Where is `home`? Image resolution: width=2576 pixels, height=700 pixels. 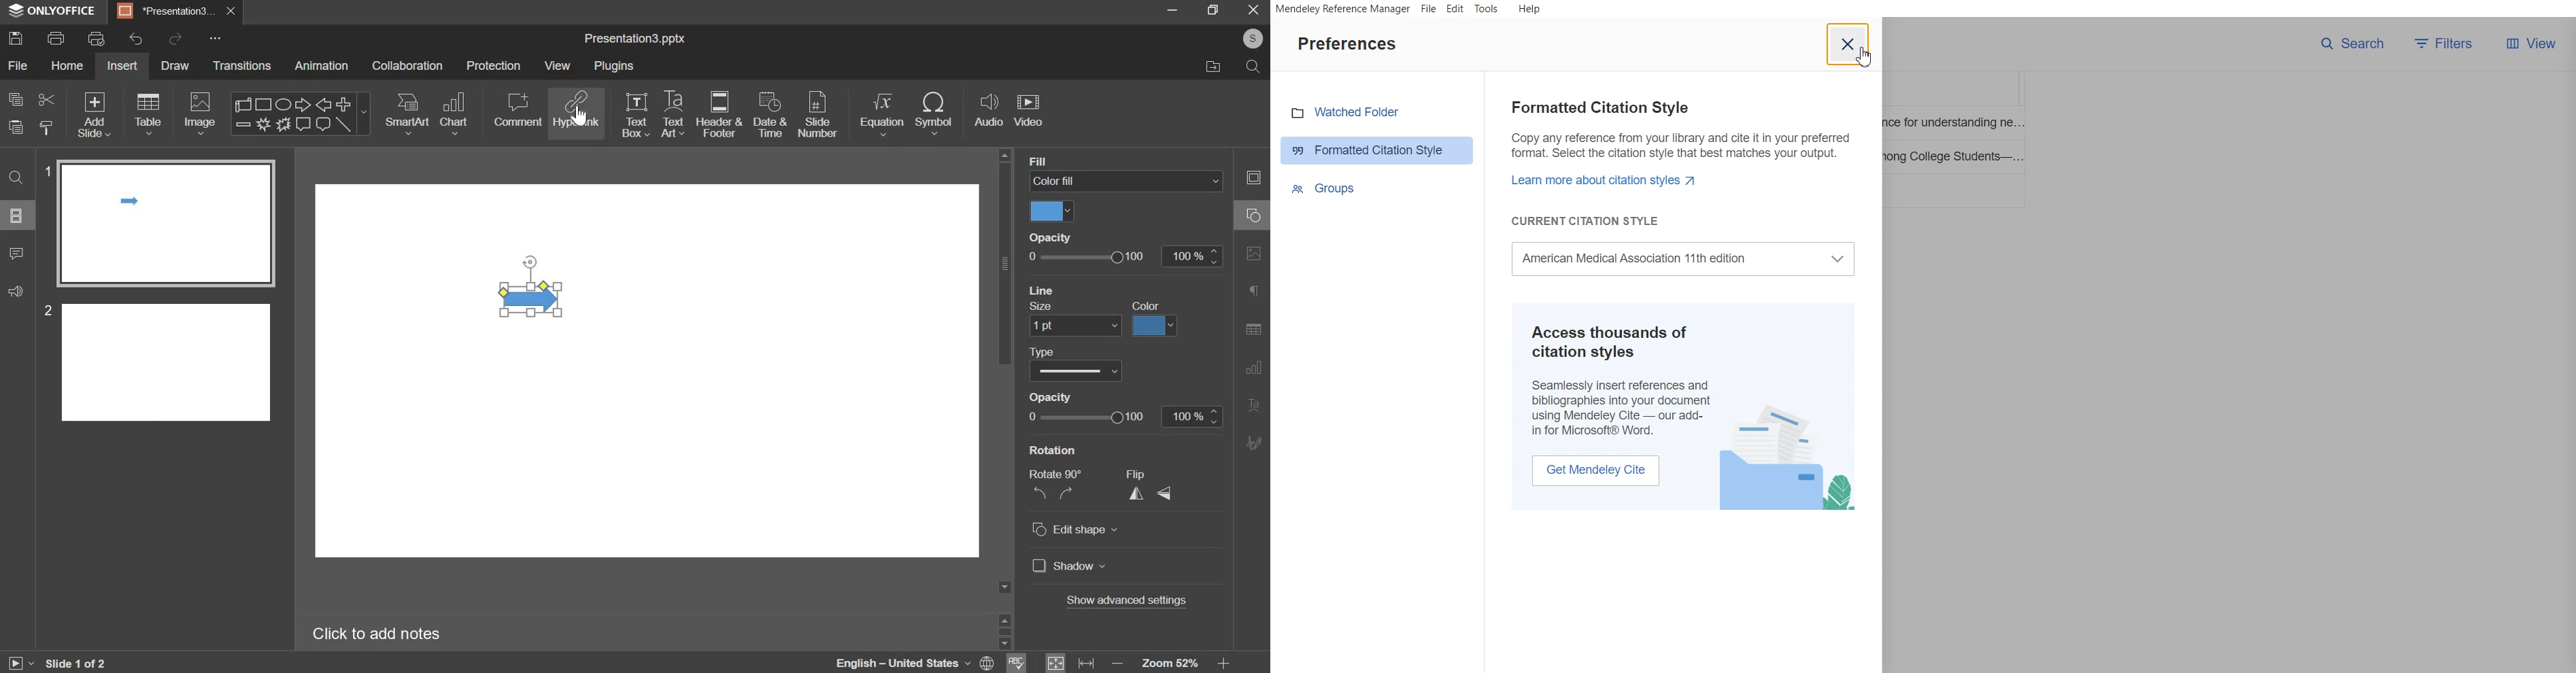
home is located at coordinates (68, 65).